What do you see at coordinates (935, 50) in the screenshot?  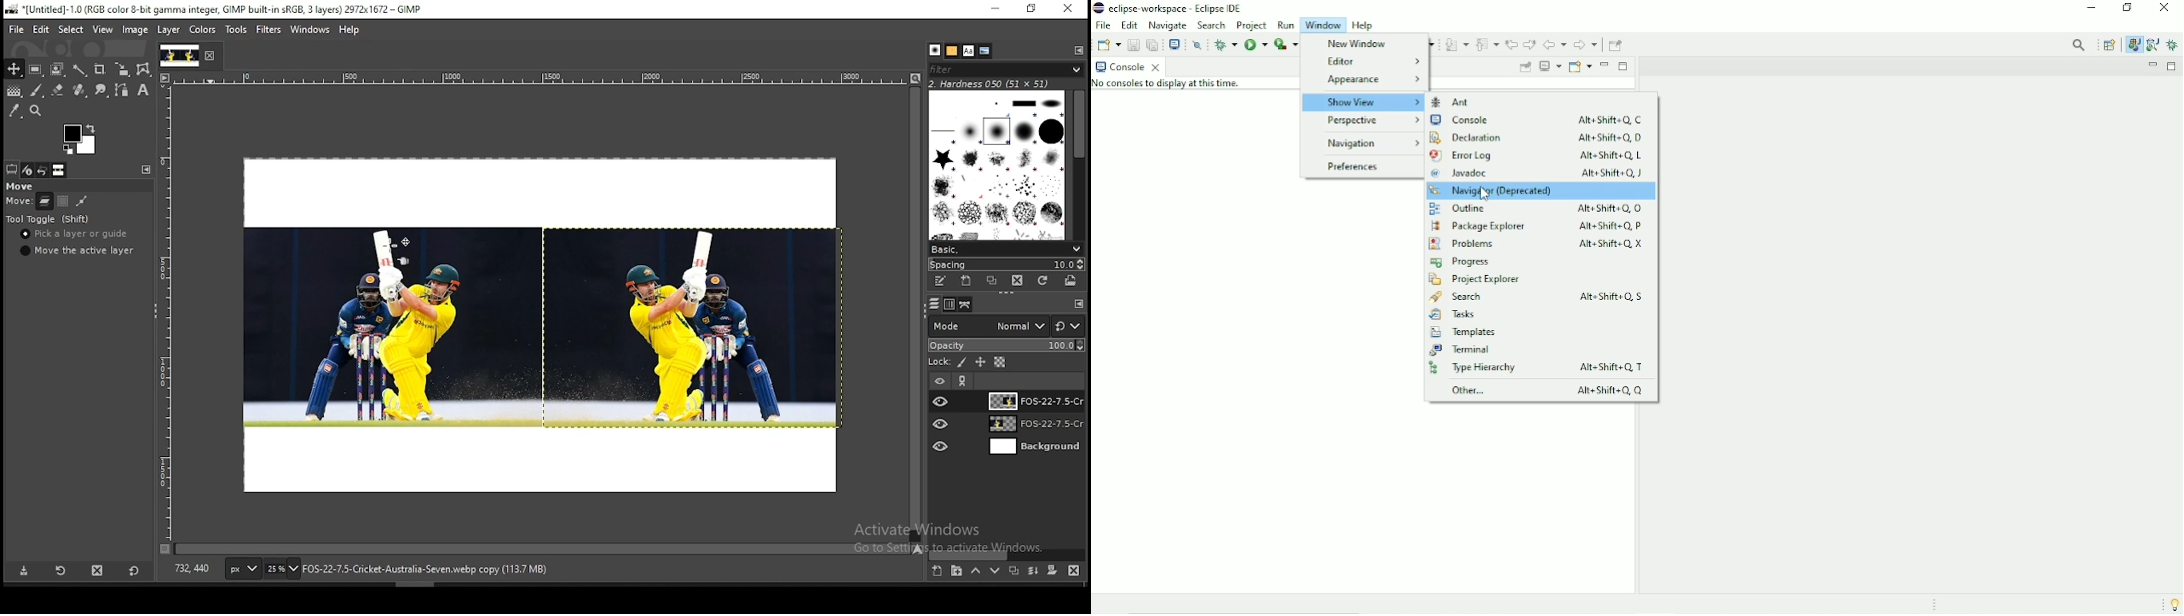 I see `brushes` at bounding box center [935, 50].